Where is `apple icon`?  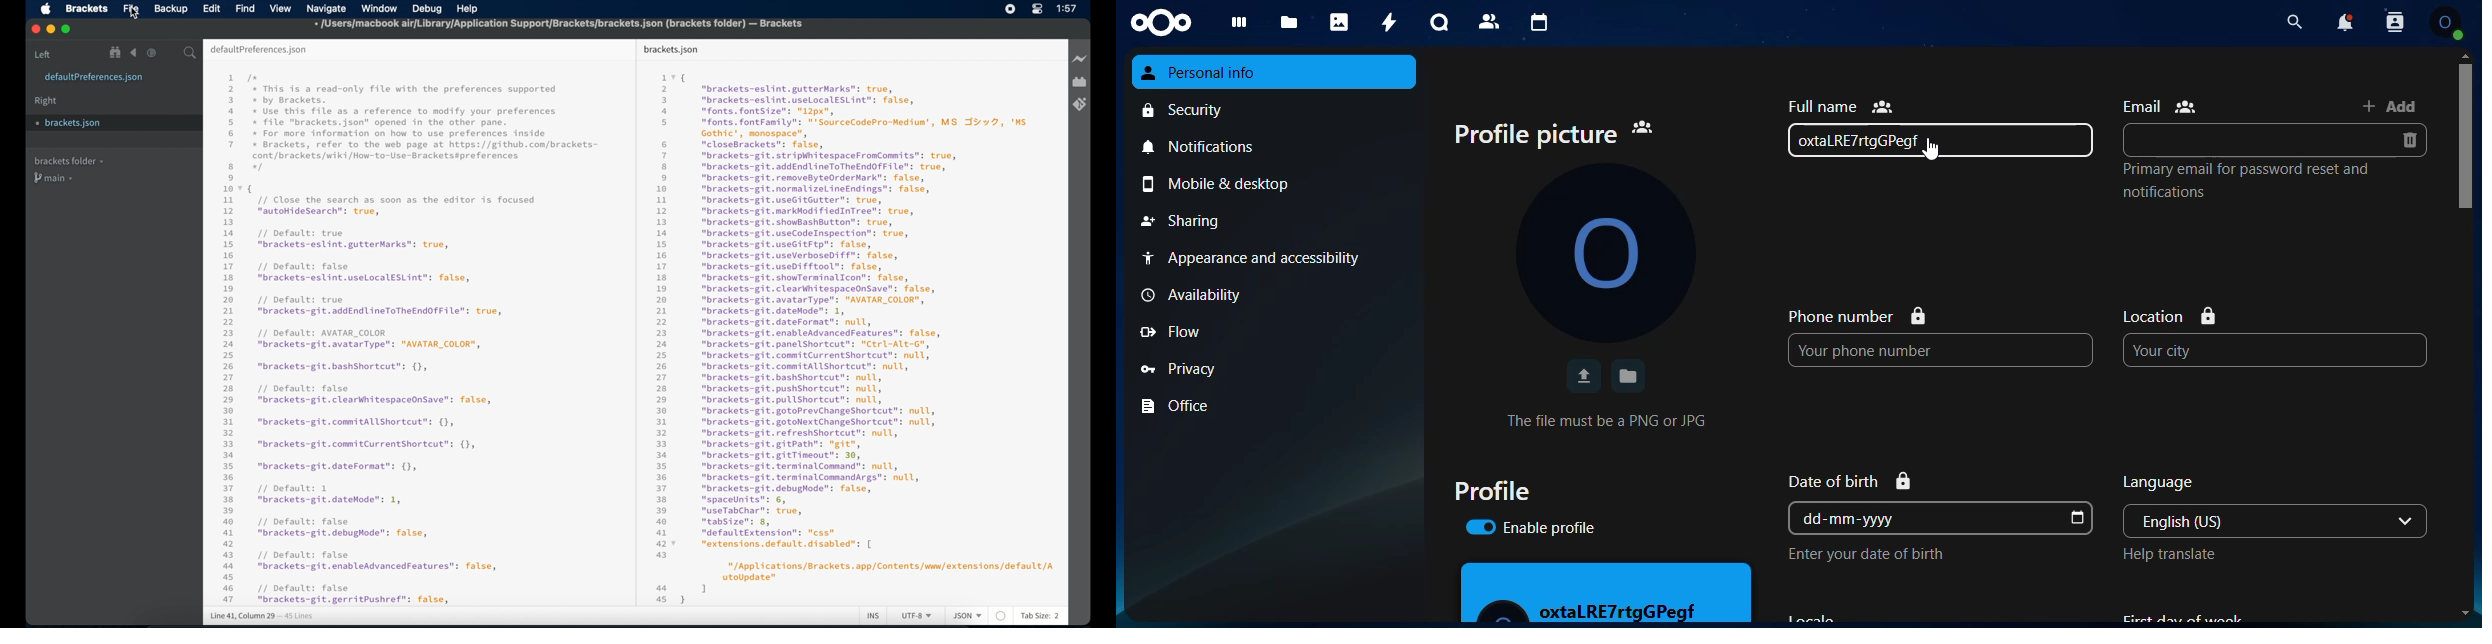 apple icon is located at coordinates (45, 9).